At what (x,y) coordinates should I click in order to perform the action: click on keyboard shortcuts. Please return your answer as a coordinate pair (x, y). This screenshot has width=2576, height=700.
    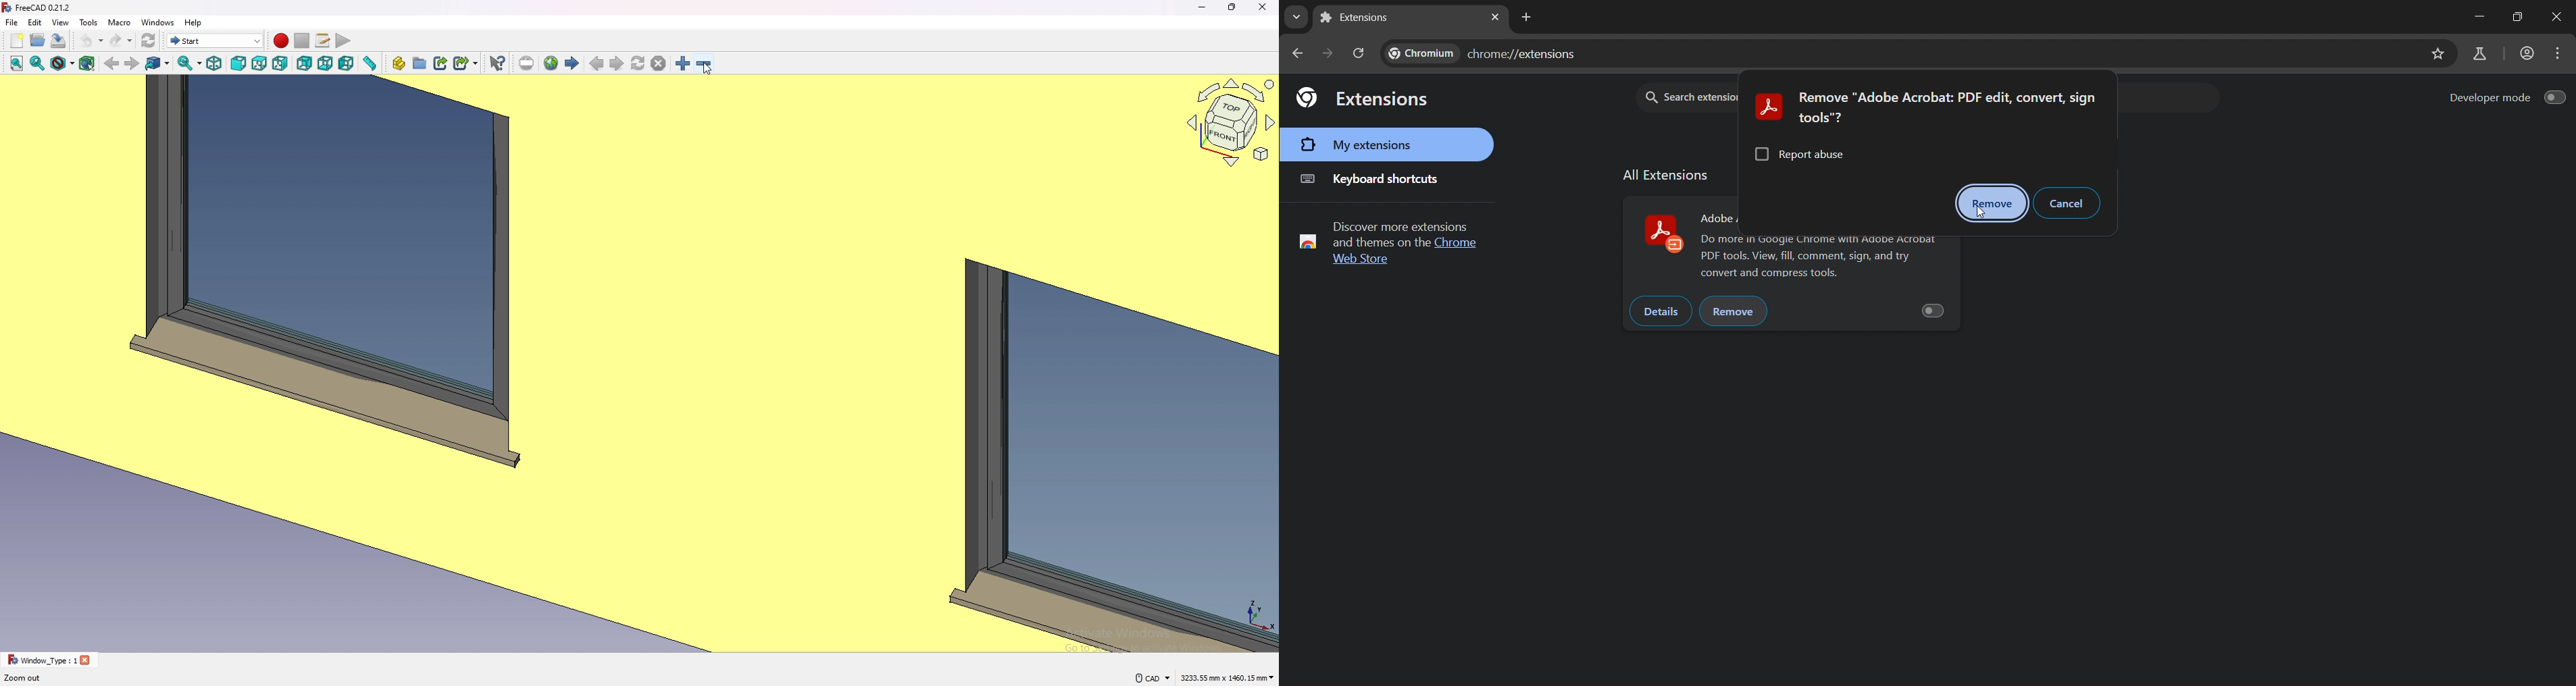
    Looking at the image, I should click on (1389, 179).